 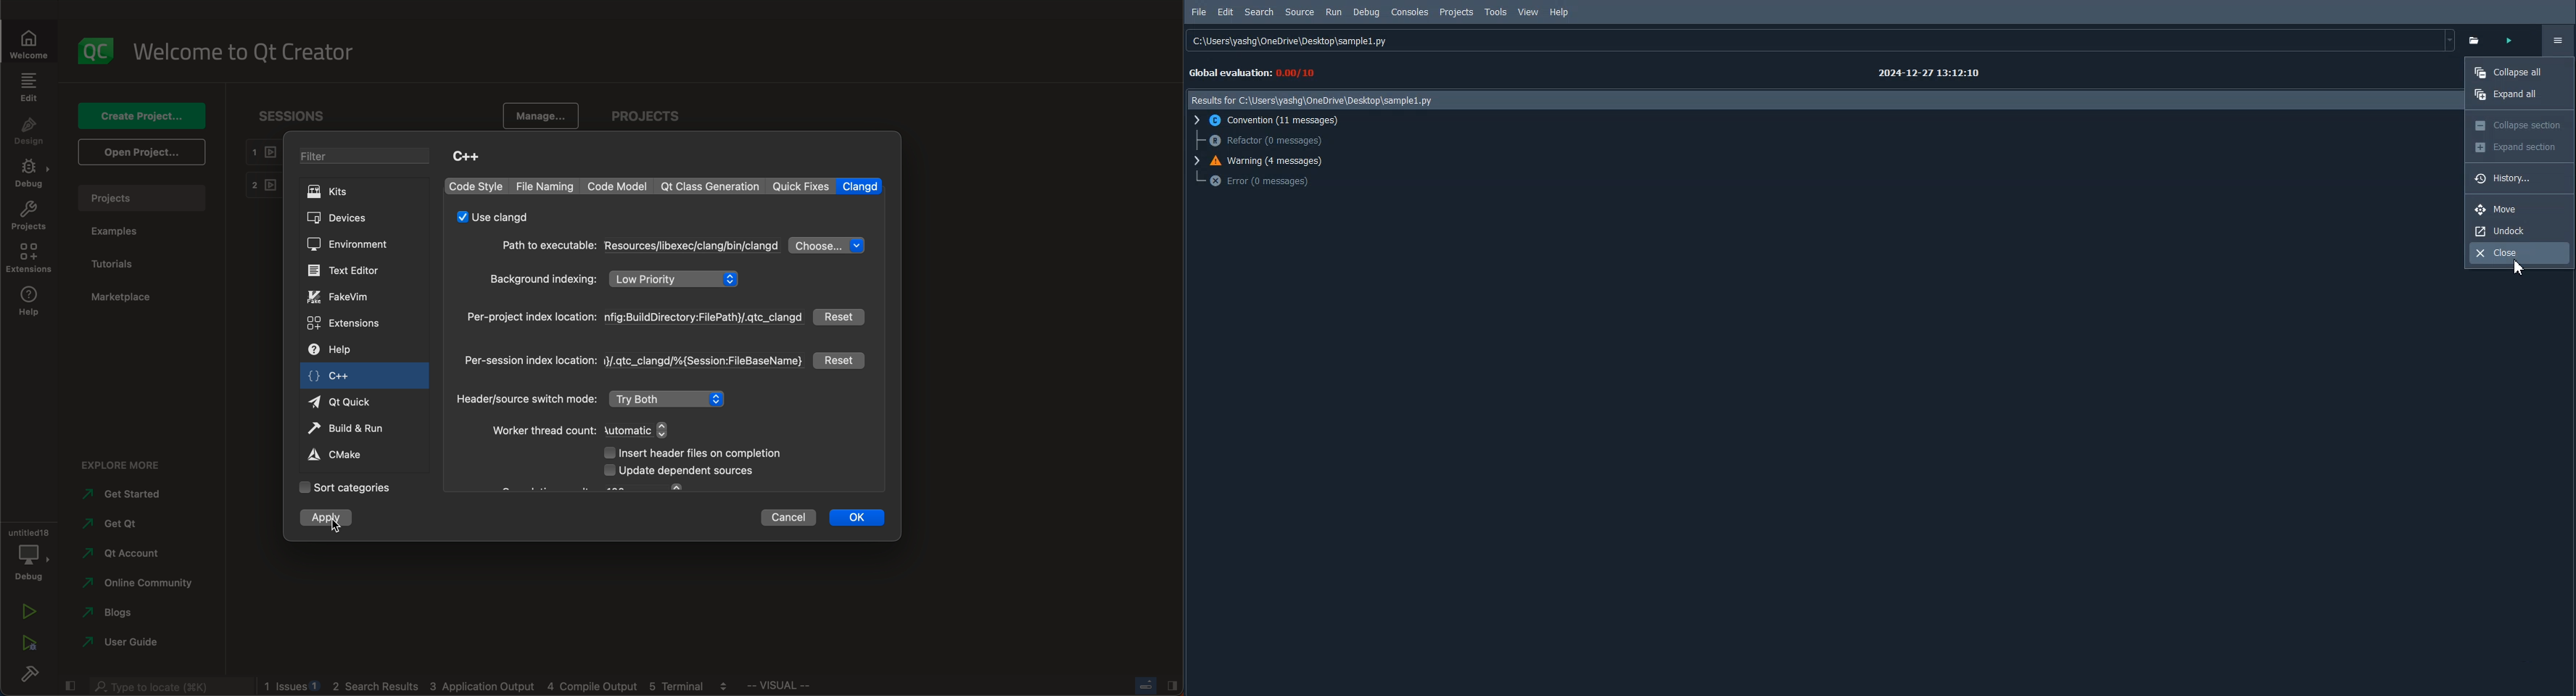 What do you see at coordinates (30, 217) in the screenshot?
I see `projects` at bounding box center [30, 217].